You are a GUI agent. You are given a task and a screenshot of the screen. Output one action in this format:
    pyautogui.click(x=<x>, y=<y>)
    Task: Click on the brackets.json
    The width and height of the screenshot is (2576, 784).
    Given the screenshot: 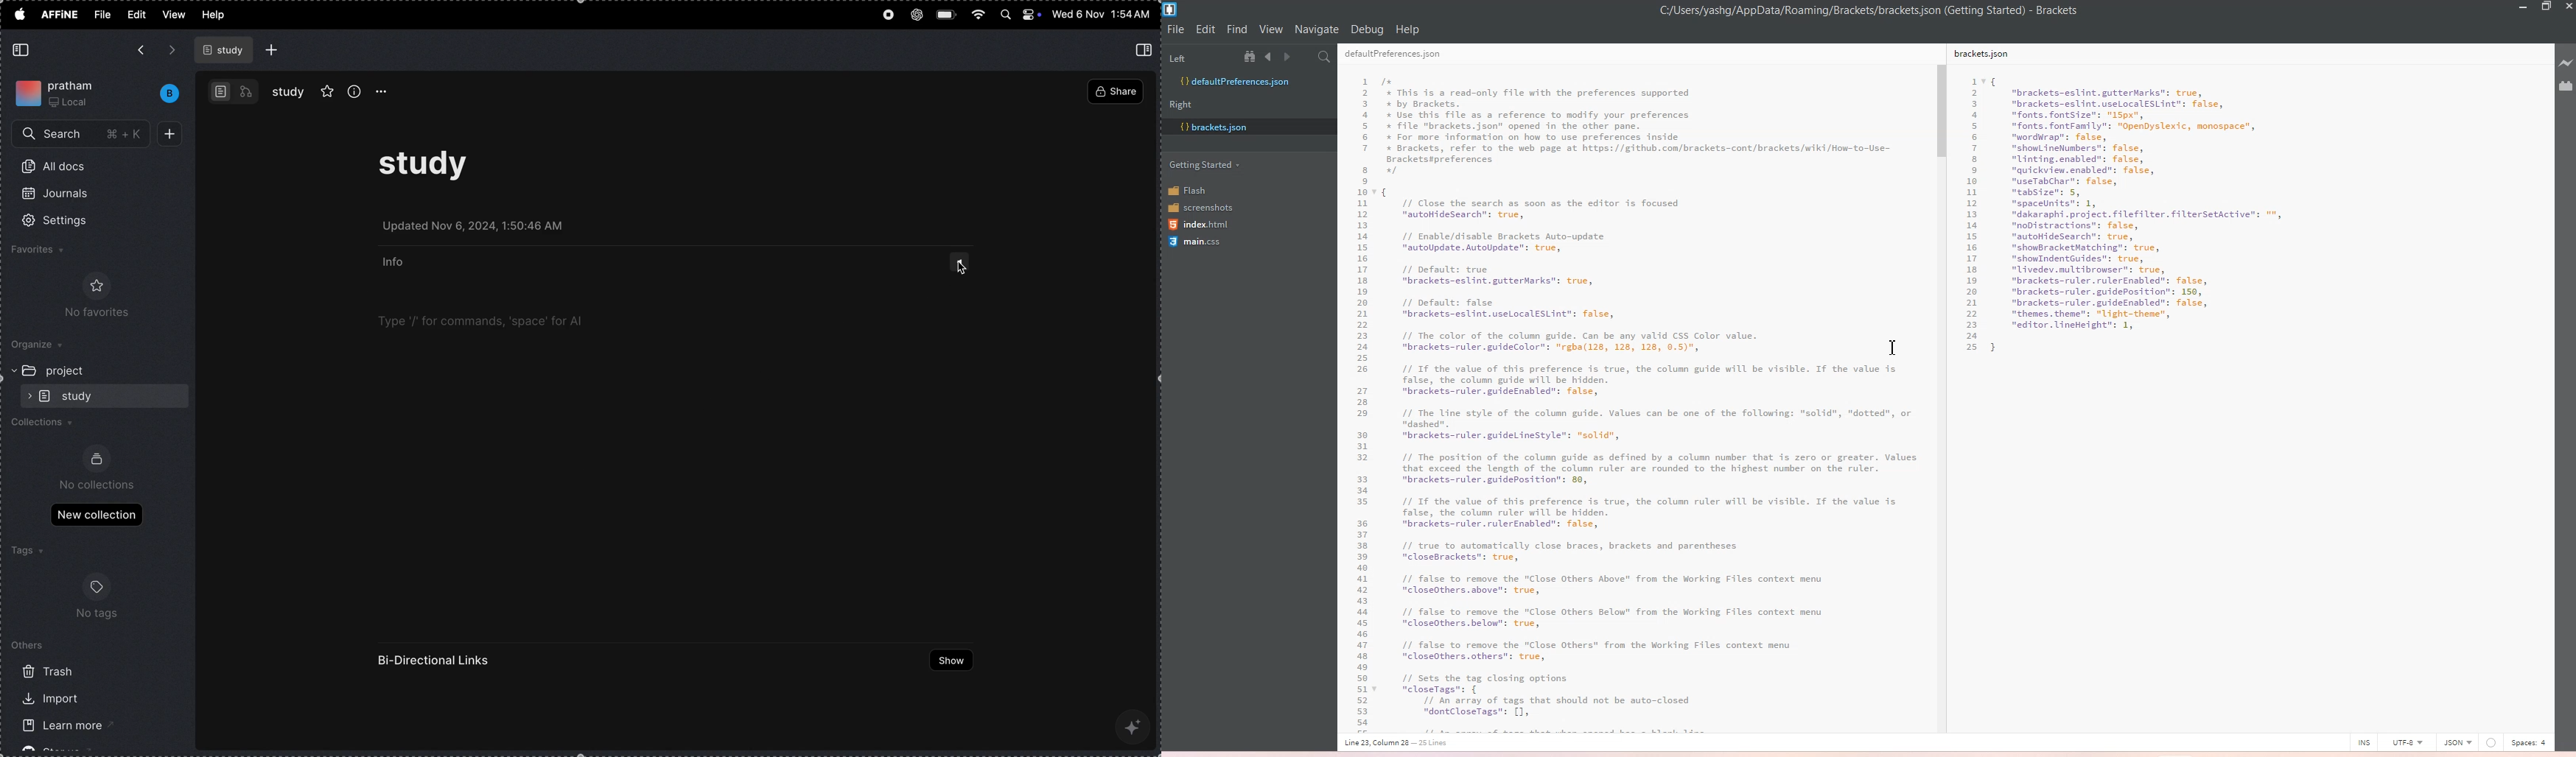 What is the action you would take?
    pyautogui.click(x=1989, y=56)
    